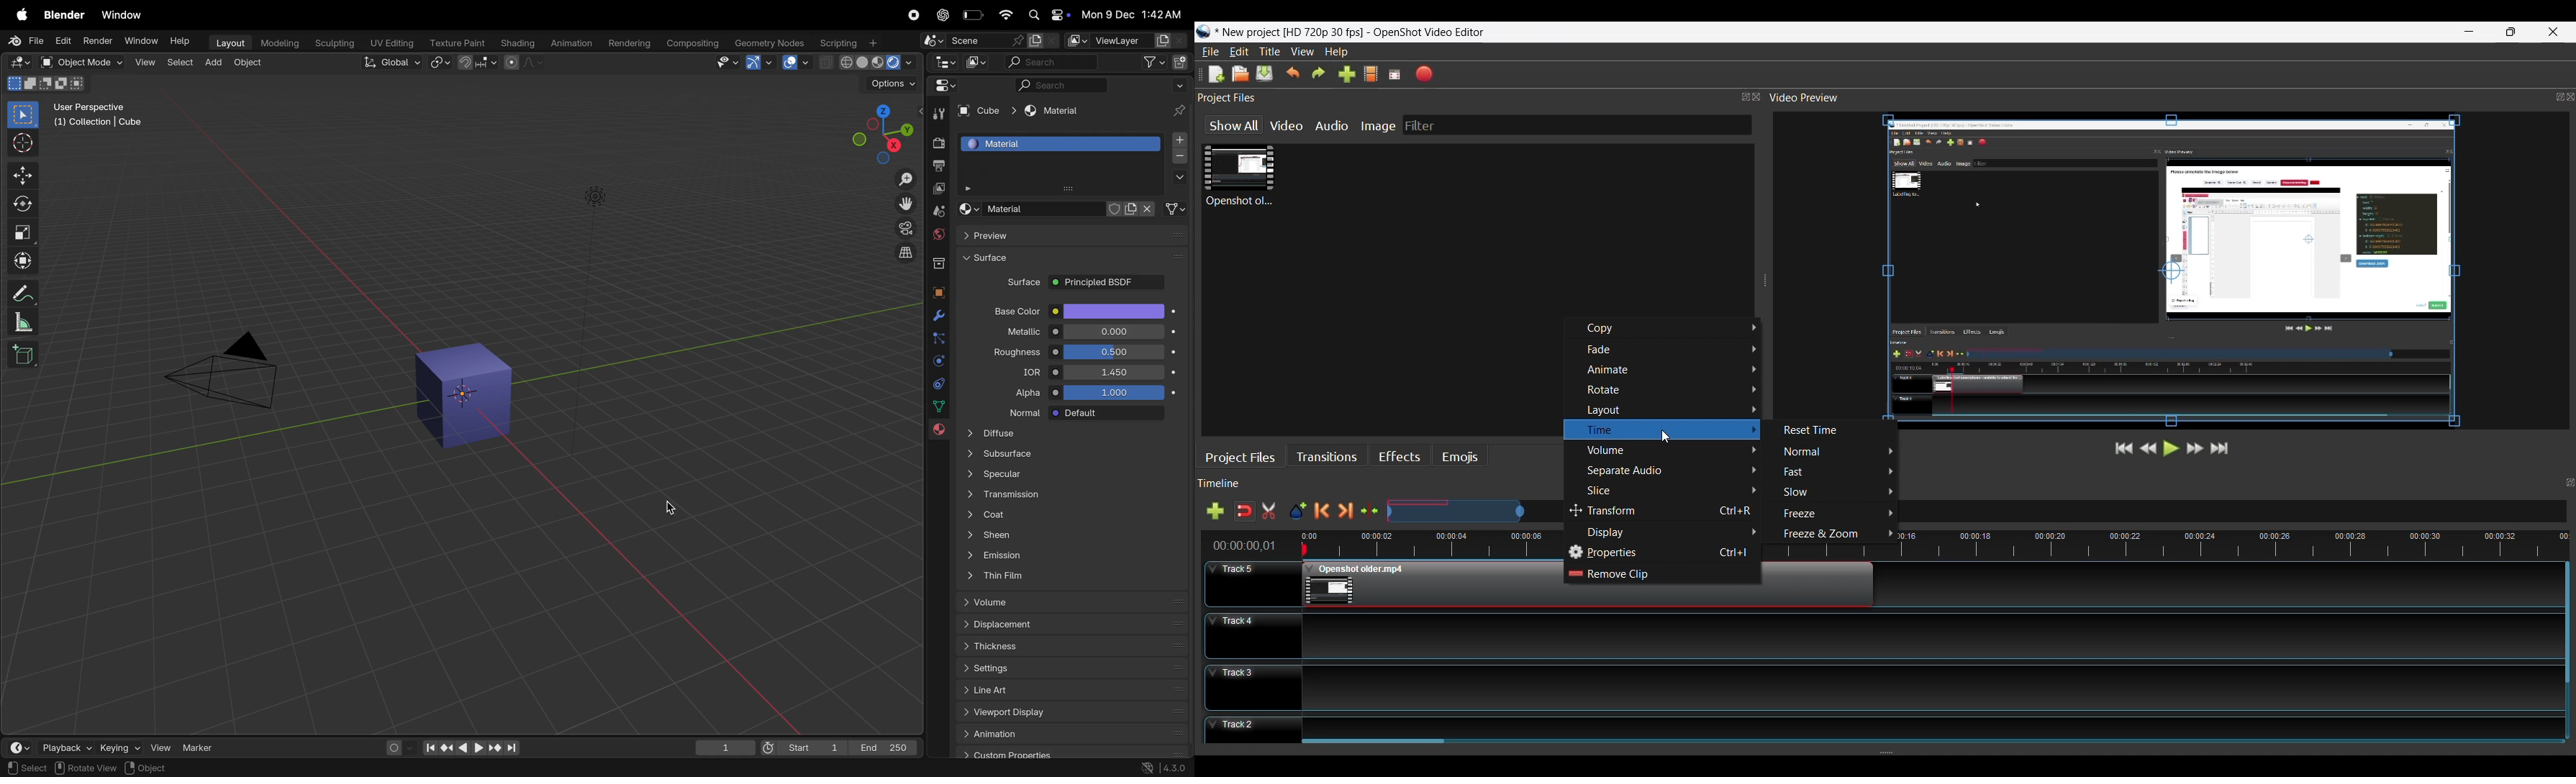 The width and height of the screenshot is (2576, 784). What do you see at coordinates (1115, 371) in the screenshot?
I see `1.450` at bounding box center [1115, 371].